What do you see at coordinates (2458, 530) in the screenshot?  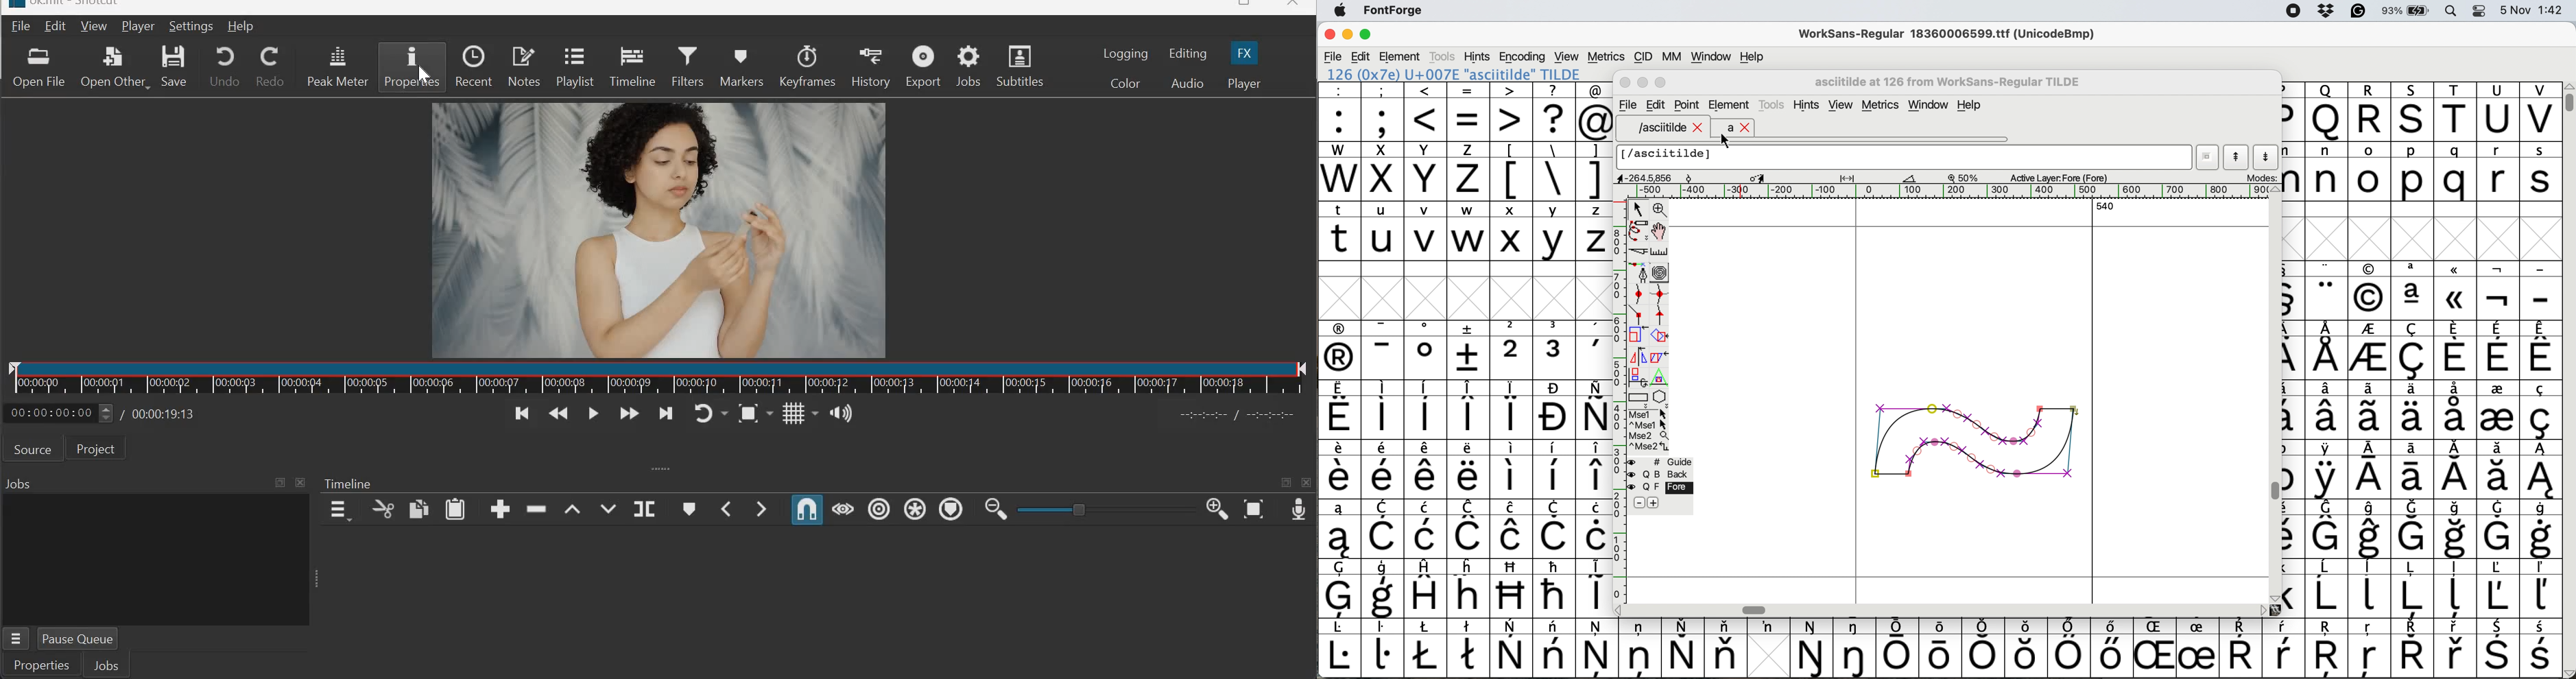 I see `symbol` at bounding box center [2458, 530].